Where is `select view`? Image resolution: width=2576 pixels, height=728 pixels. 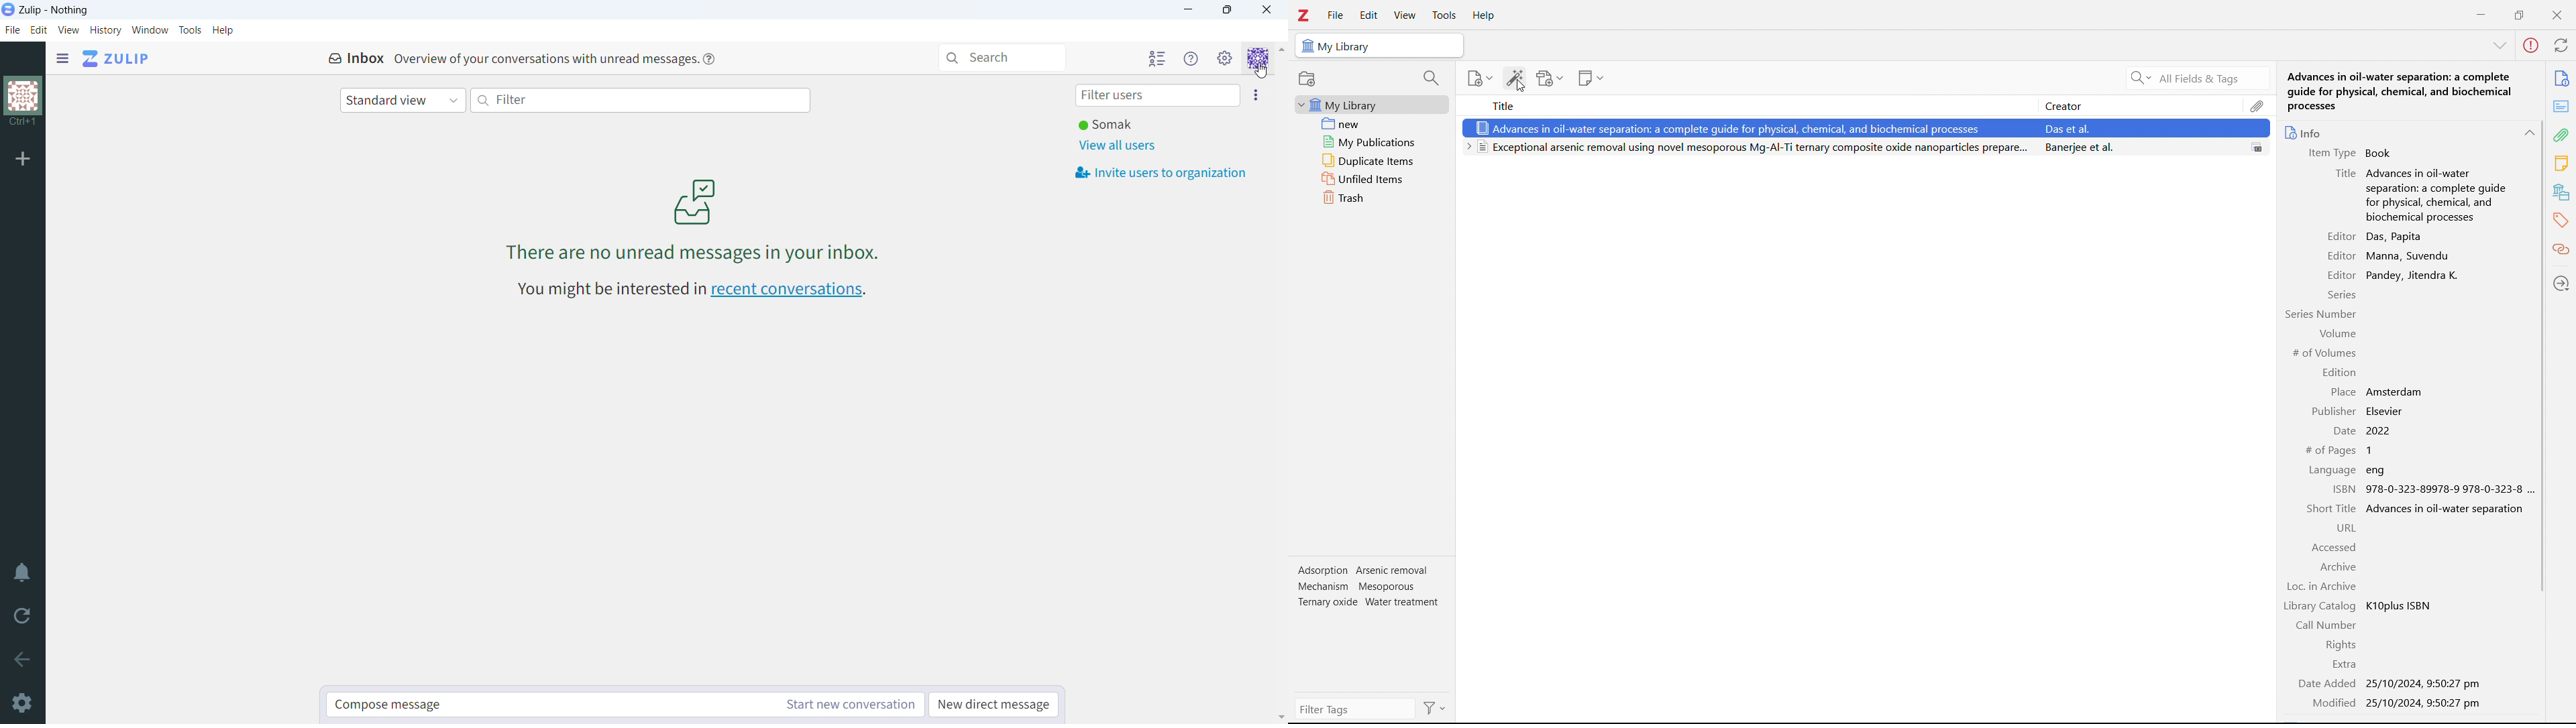
select view is located at coordinates (402, 101).